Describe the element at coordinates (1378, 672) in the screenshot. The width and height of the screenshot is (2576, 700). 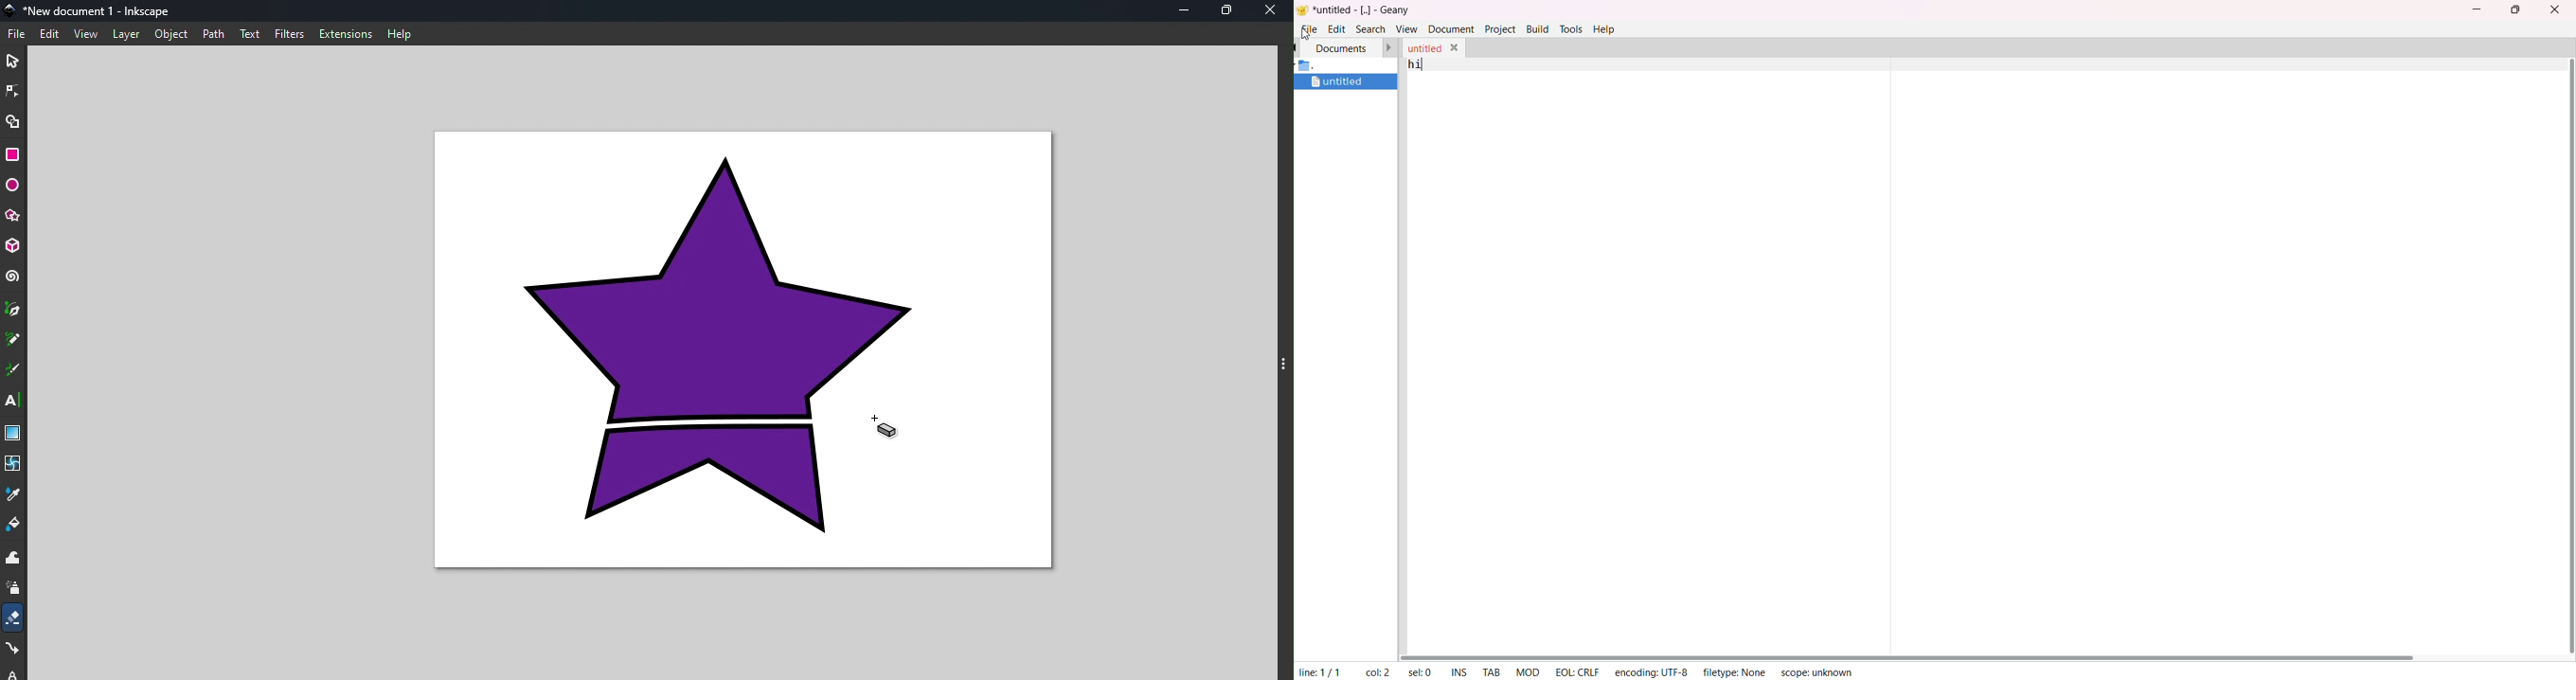
I see `col: 2` at that location.